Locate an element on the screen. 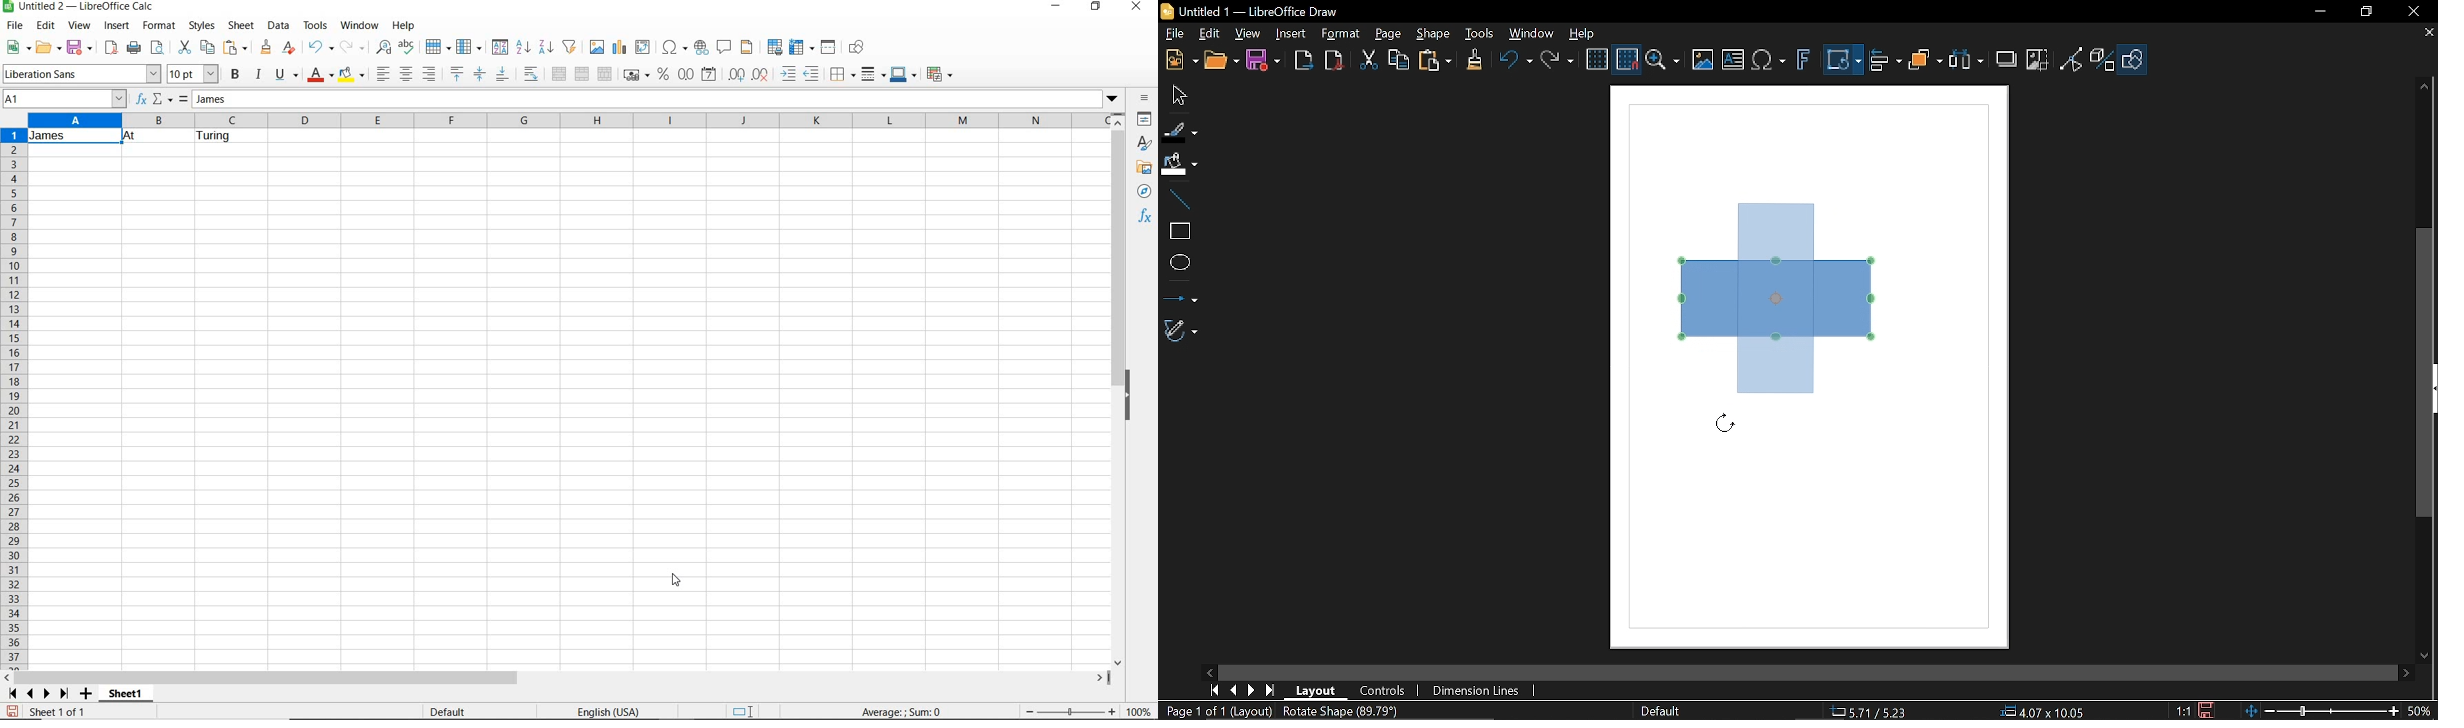 The image size is (2464, 728). Arrange is located at coordinates (1925, 62).